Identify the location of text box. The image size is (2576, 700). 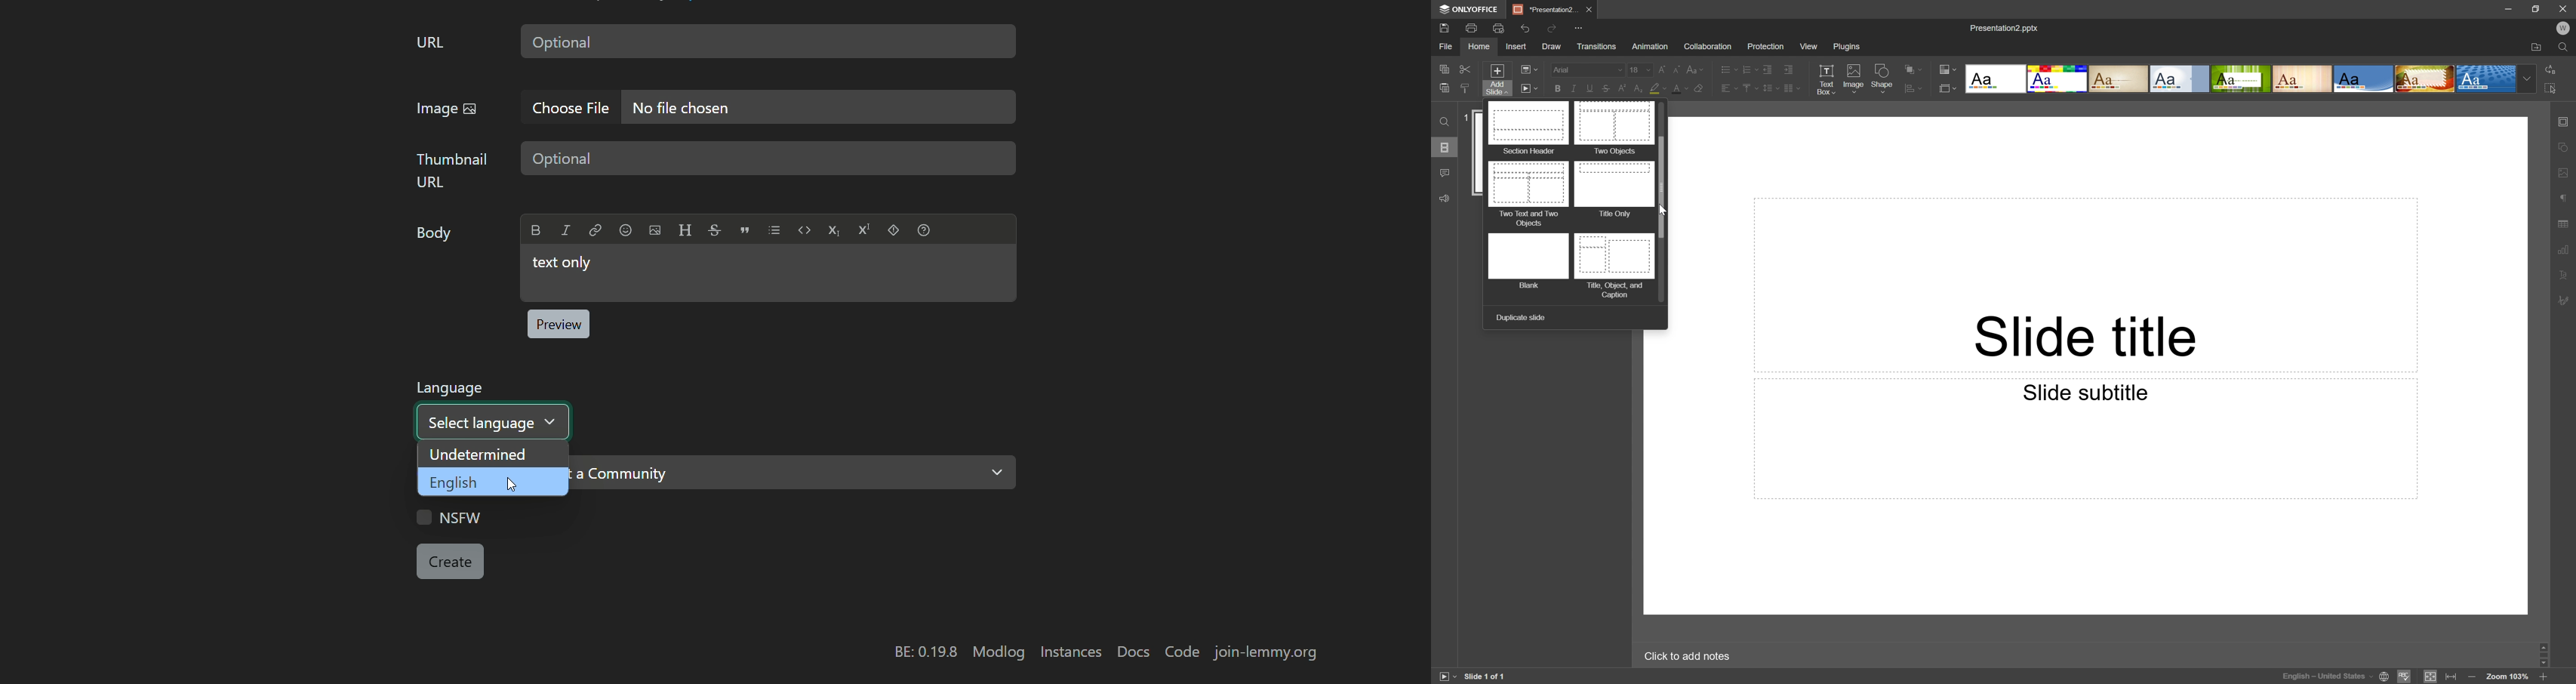
(820, 107).